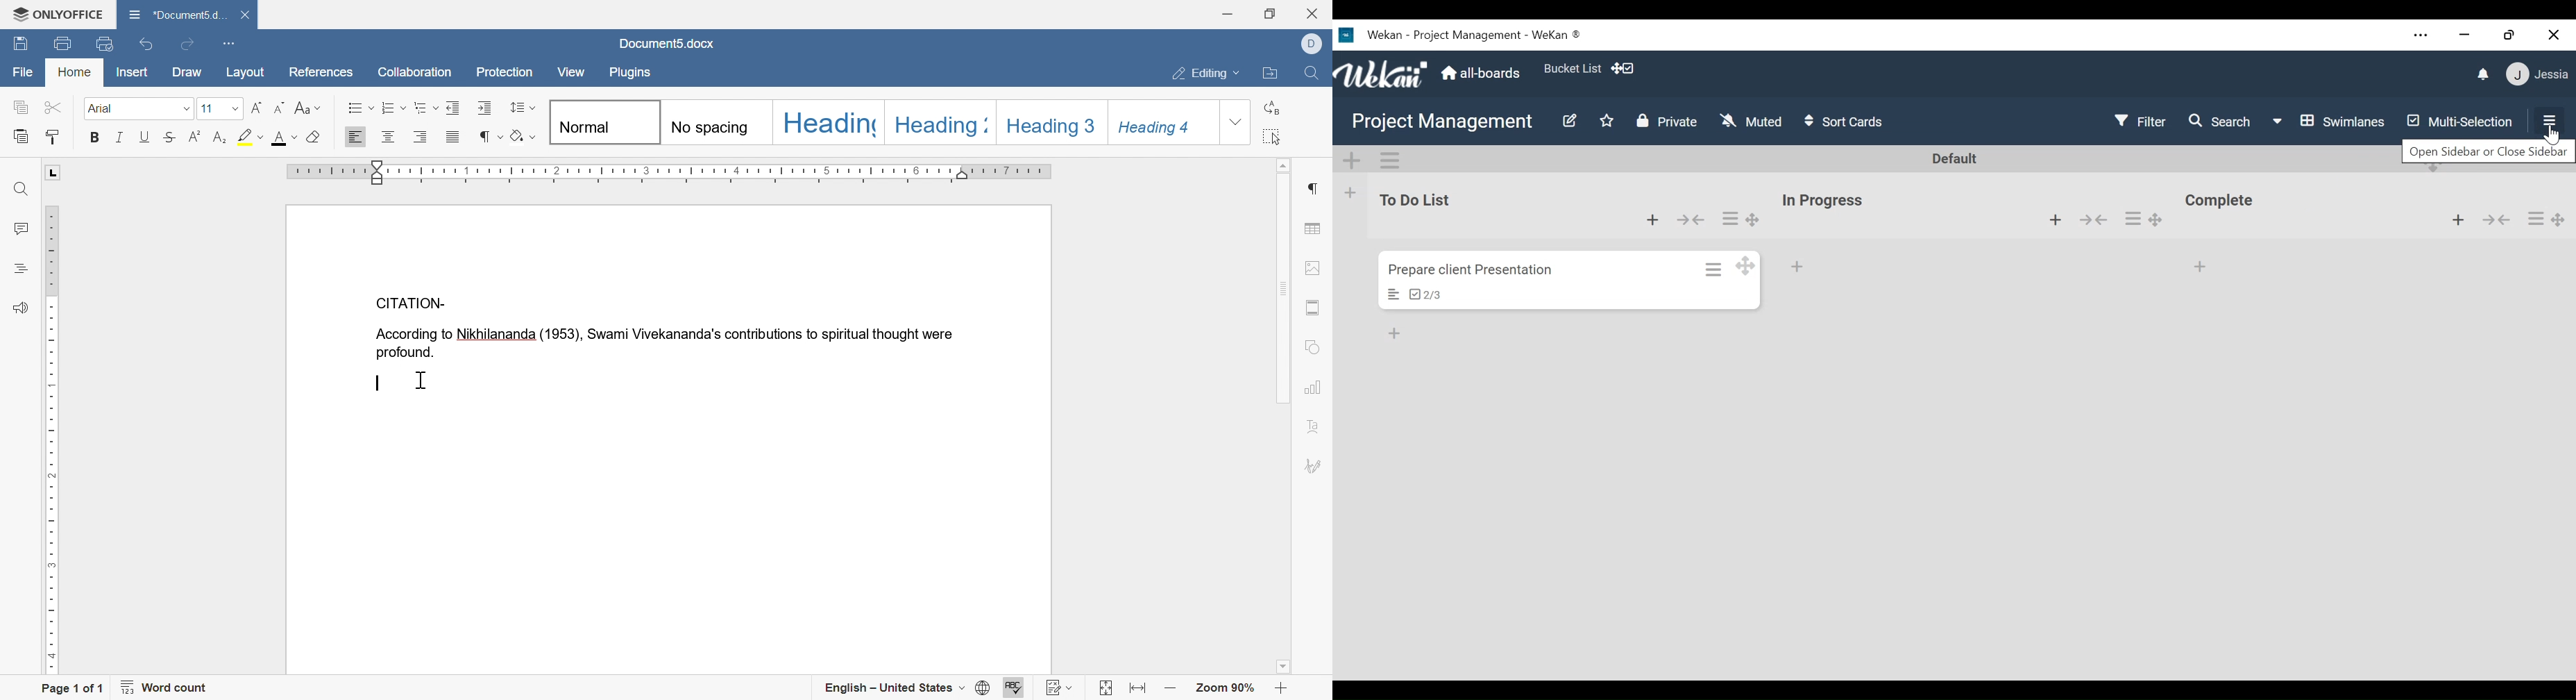 Image resolution: width=2576 pixels, height=700 pixels. I want to click on zoom out, so click(1171, 692).